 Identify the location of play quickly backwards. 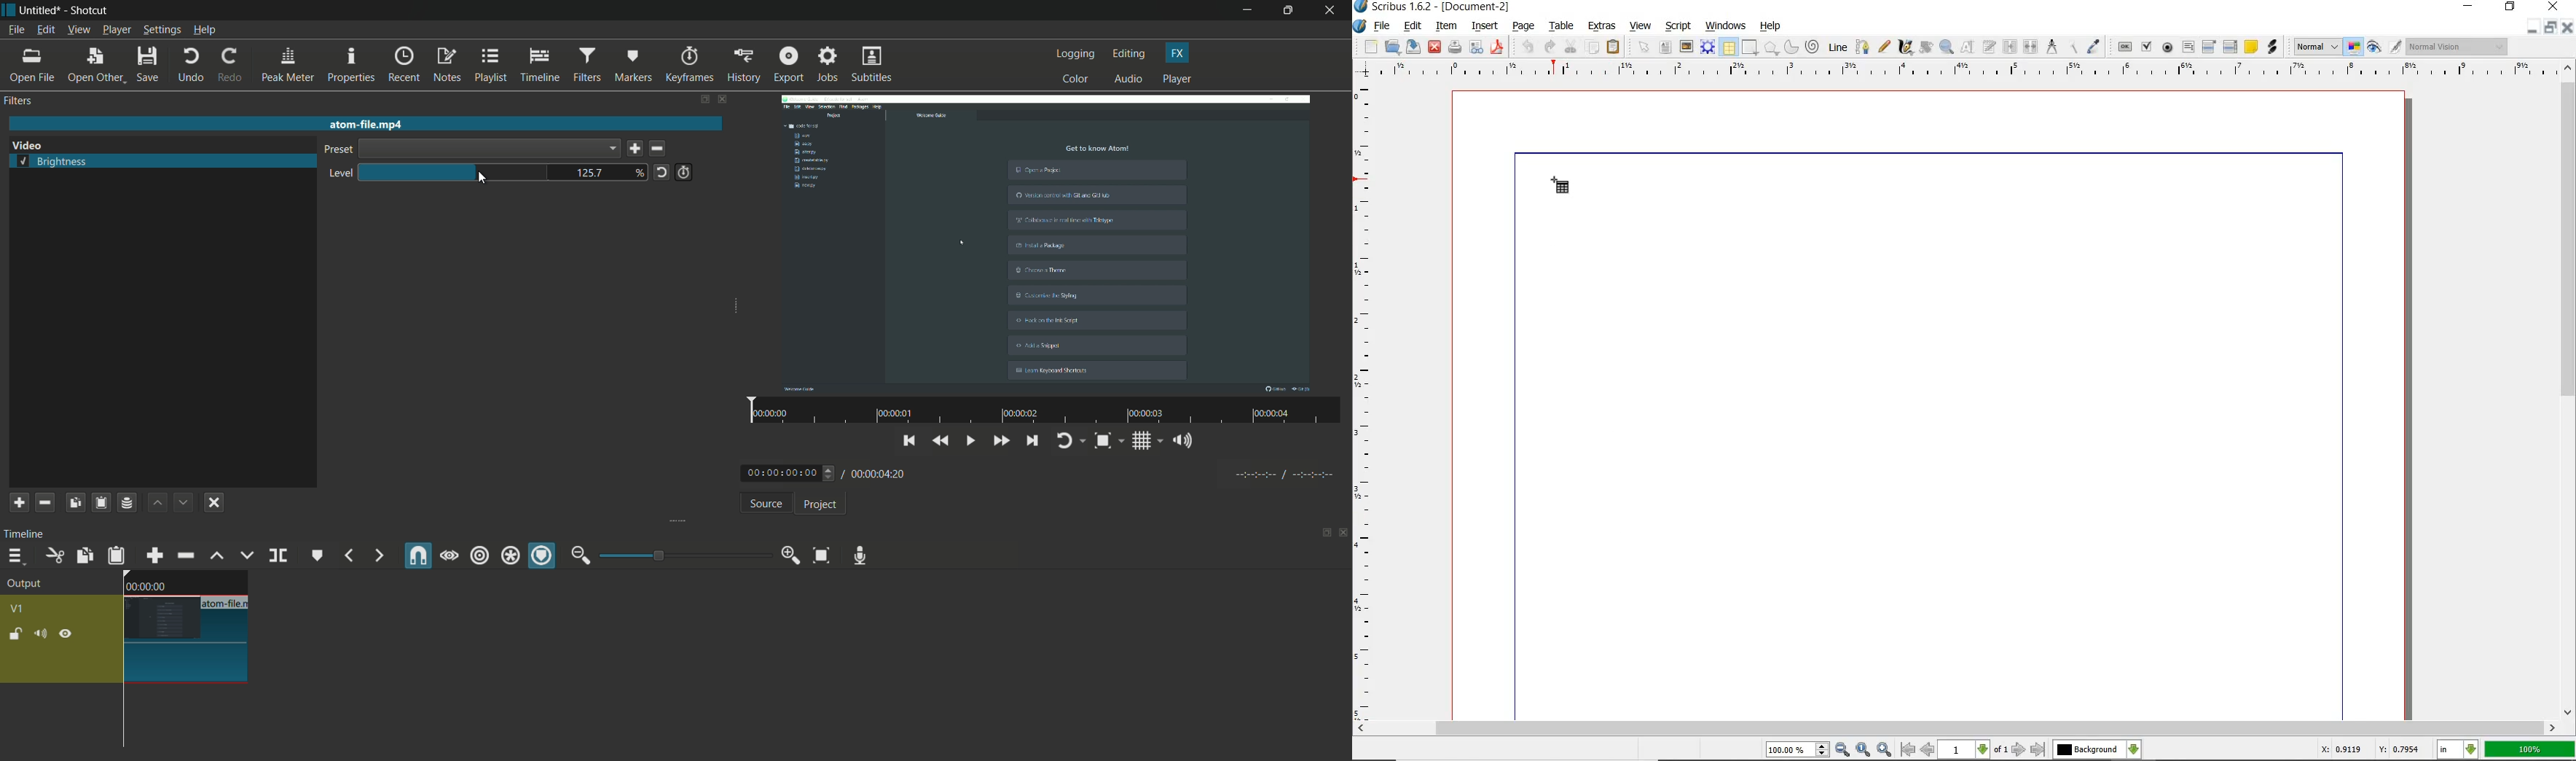
(942, 441).